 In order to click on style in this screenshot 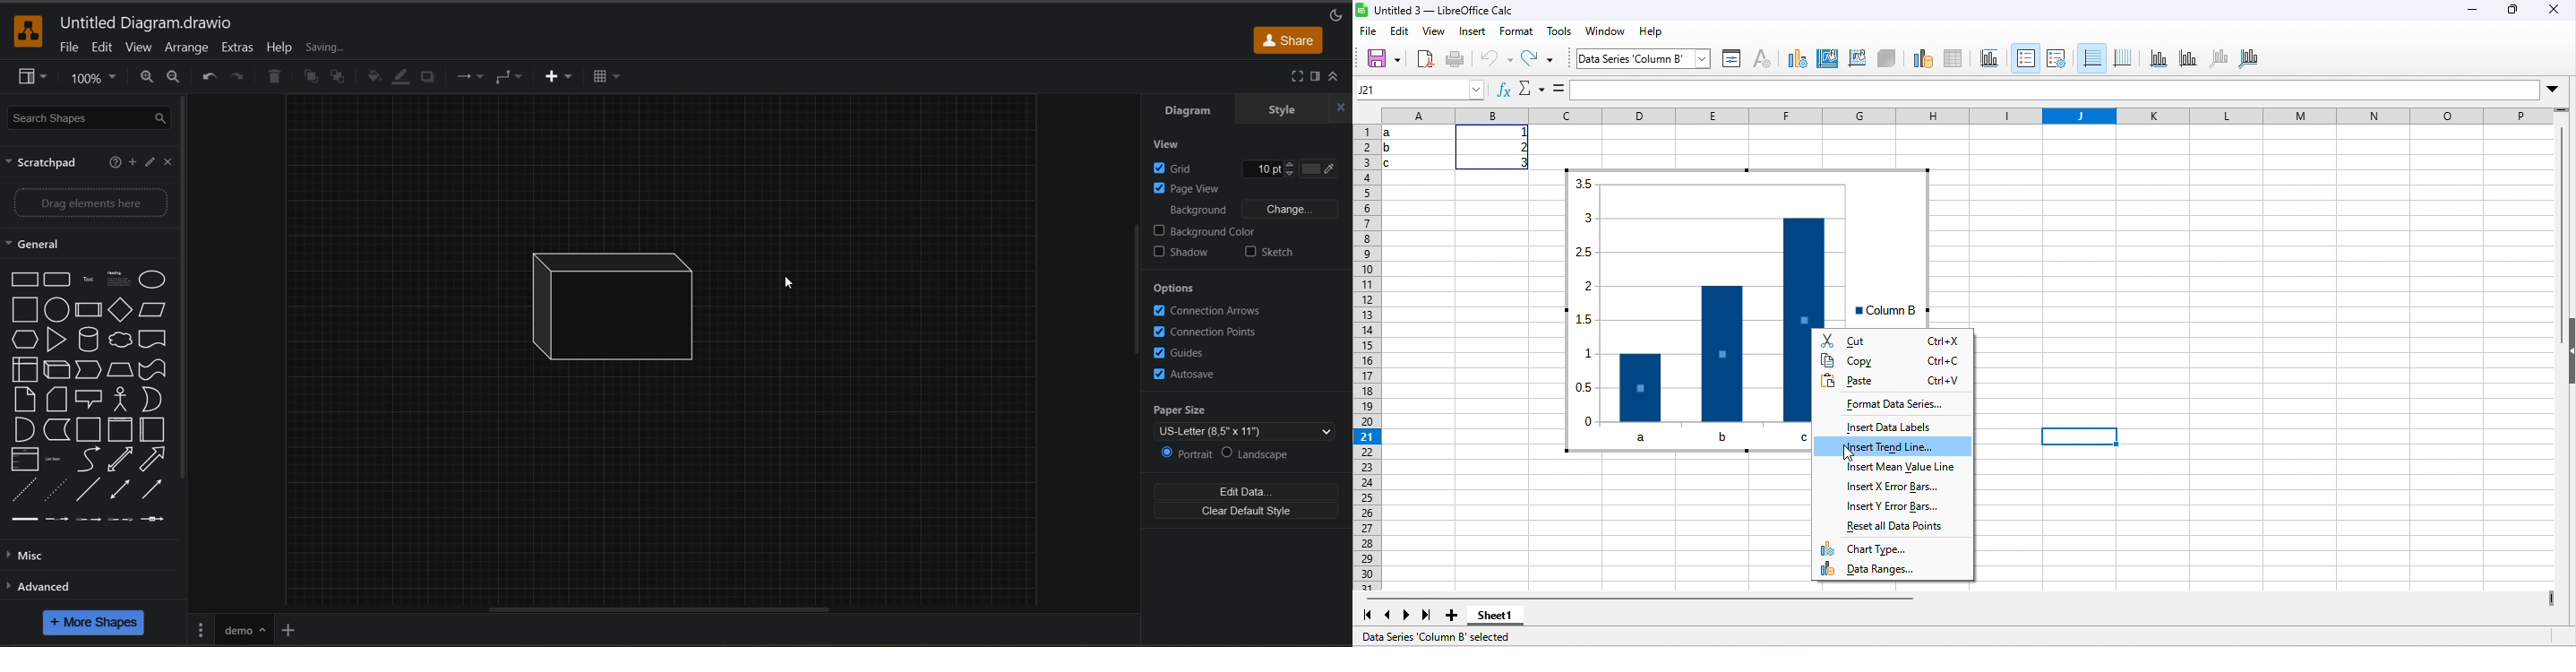, I will do `click(1280, 111)`.